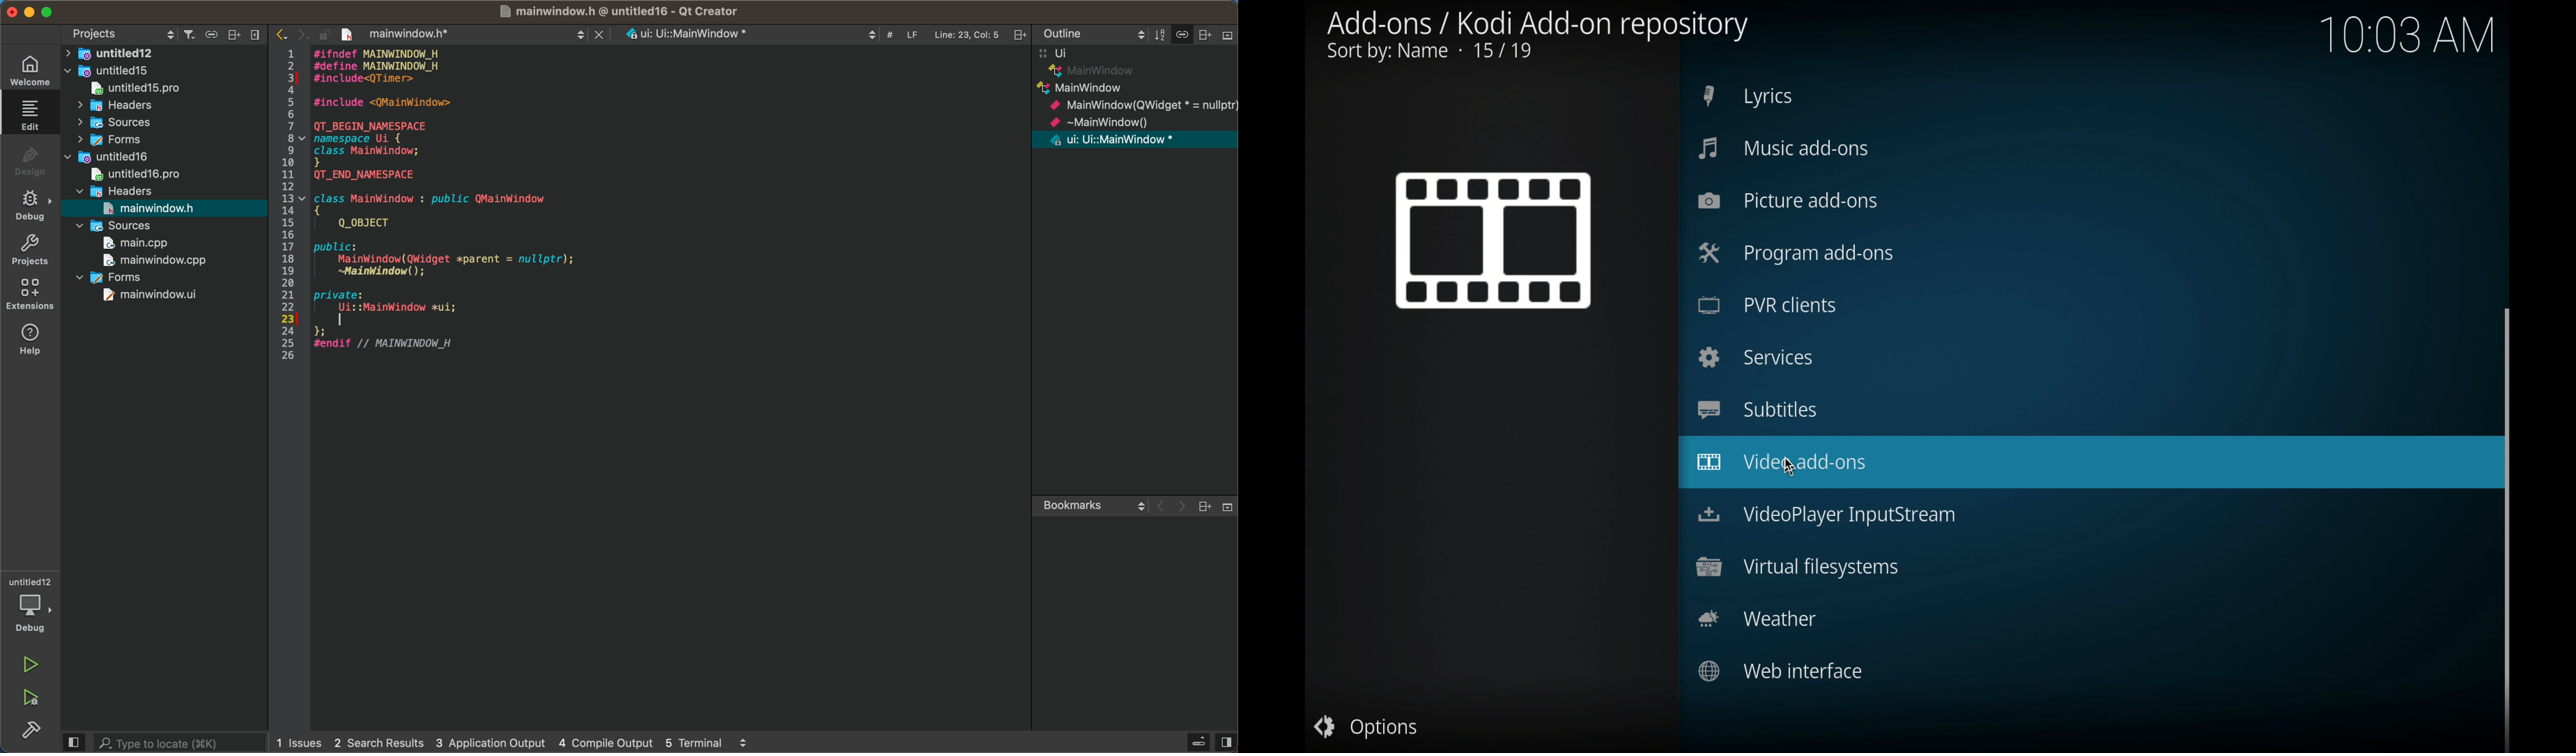  Describe the element at coordinates (1789, 201) in the screenshot. I see `picture add-ons` at that location.